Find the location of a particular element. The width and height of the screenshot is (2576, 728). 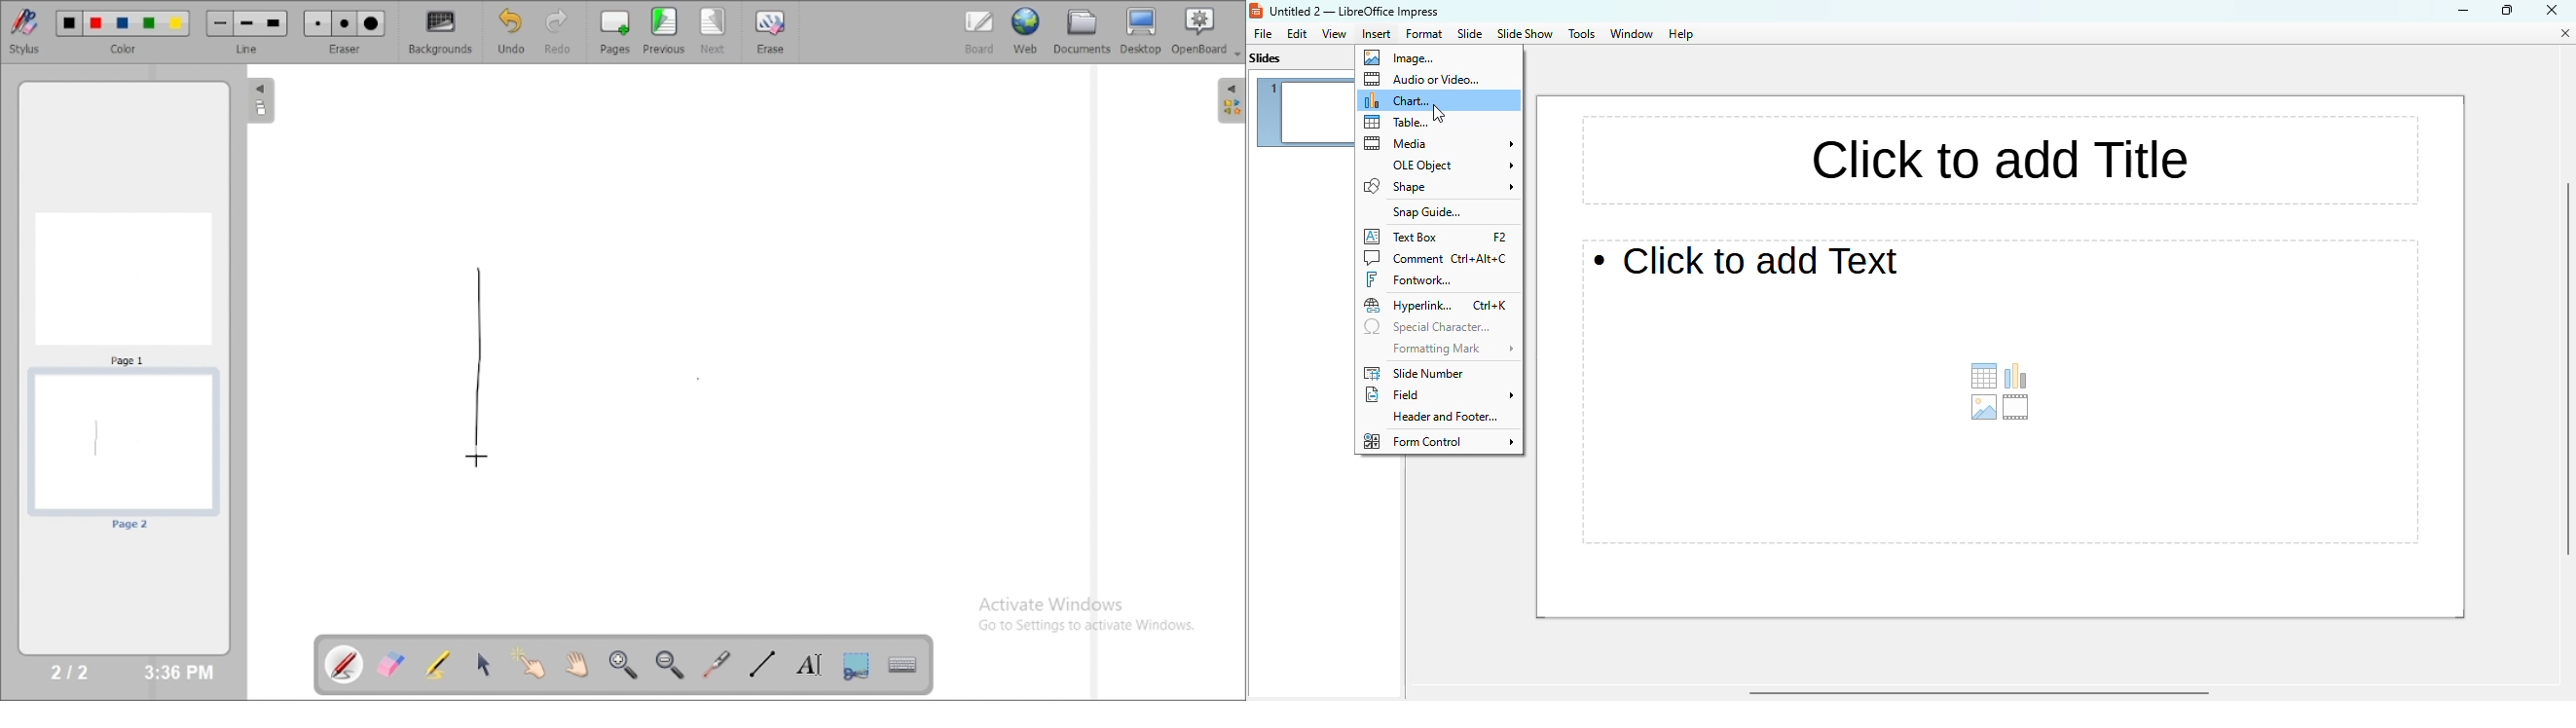

field is located at coordinates (1442, 395).